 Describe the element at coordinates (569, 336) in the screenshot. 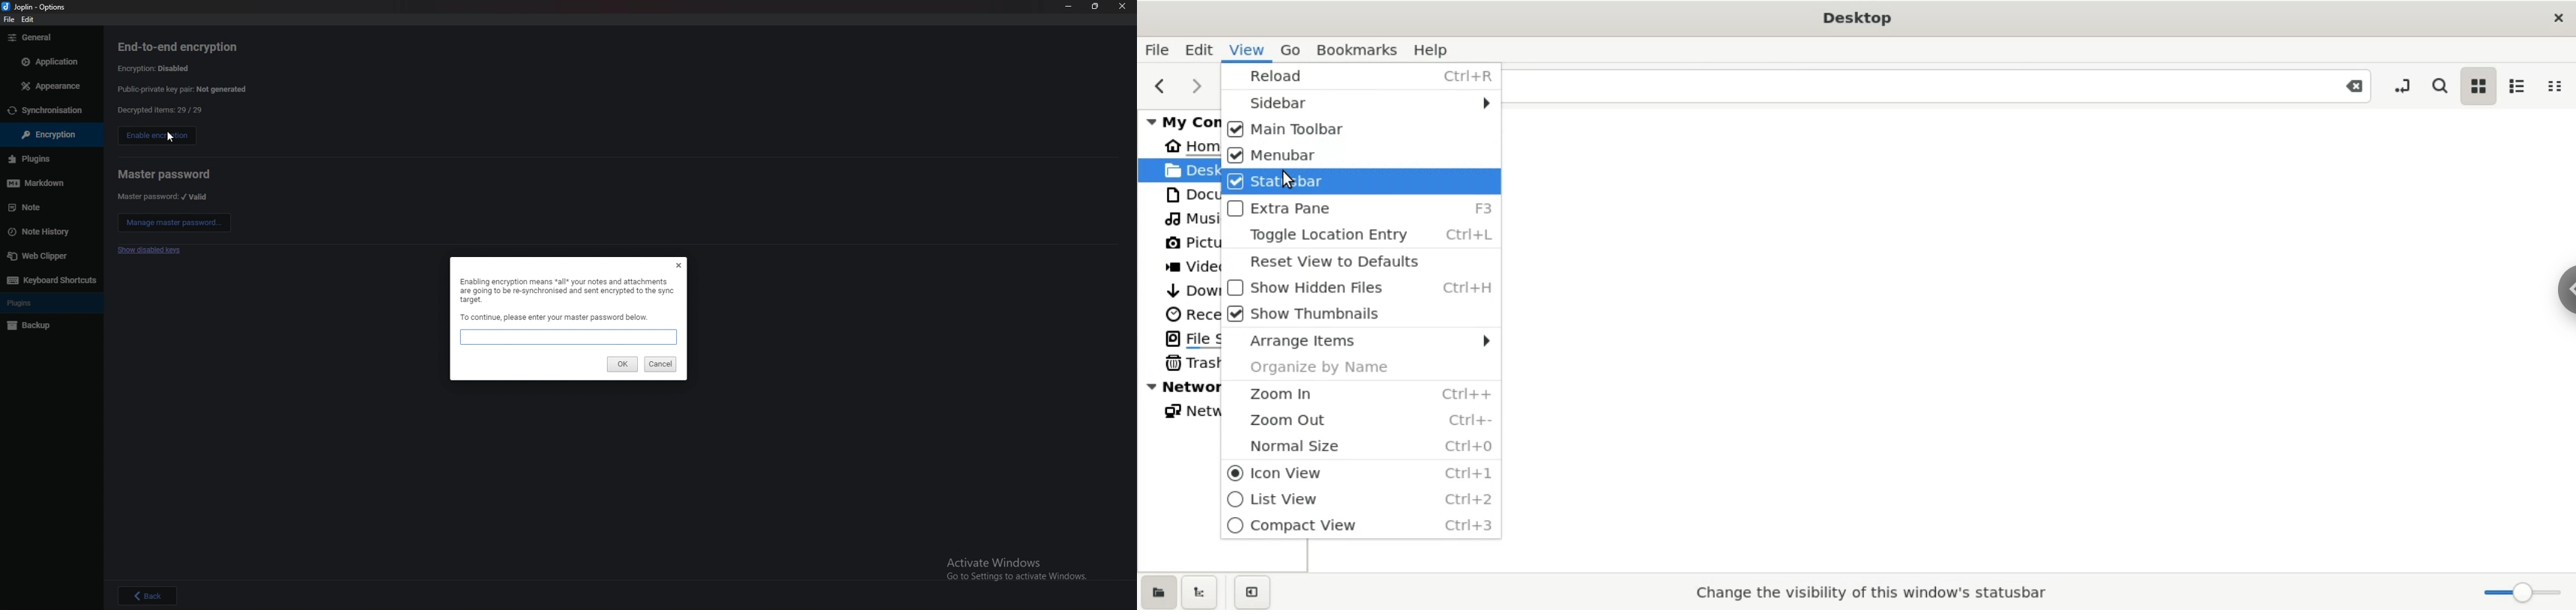

I see `password input` at that location.